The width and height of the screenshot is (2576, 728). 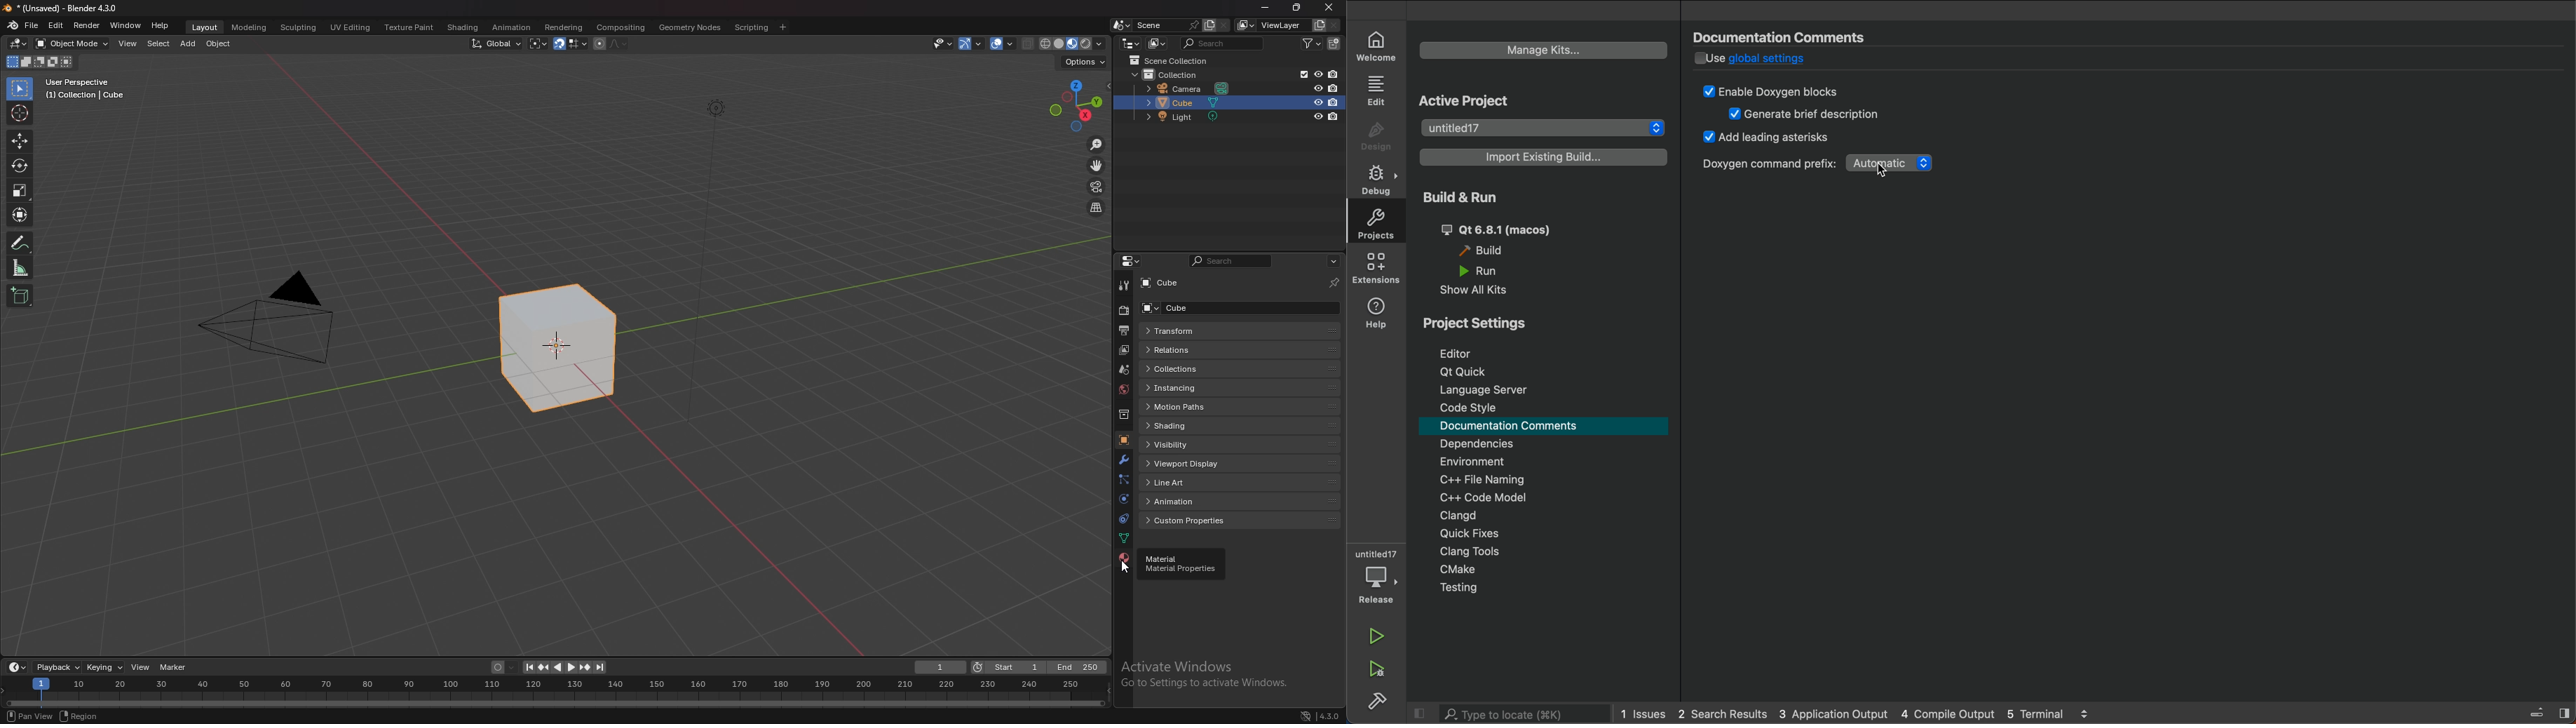 What do you see at coordinates (1377, 636) in the screenshot?
I see `run` at bounding box center [1377, 636].